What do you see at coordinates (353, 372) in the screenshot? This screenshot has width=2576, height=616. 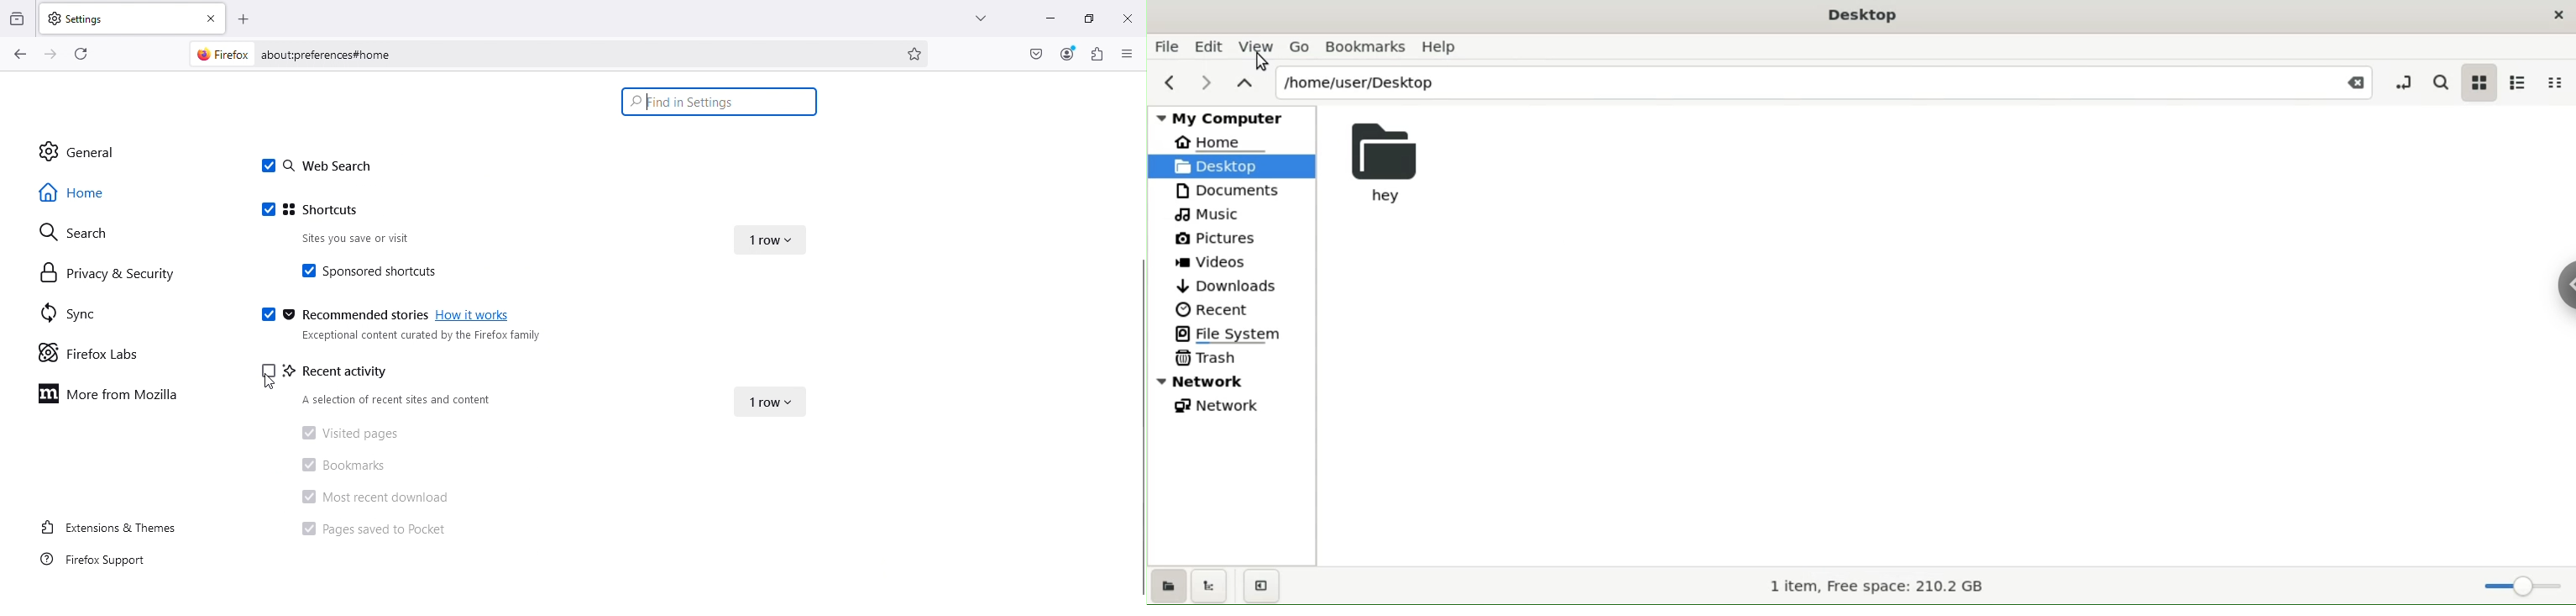 I see `Recent activity` at bounding box center [353, 372].